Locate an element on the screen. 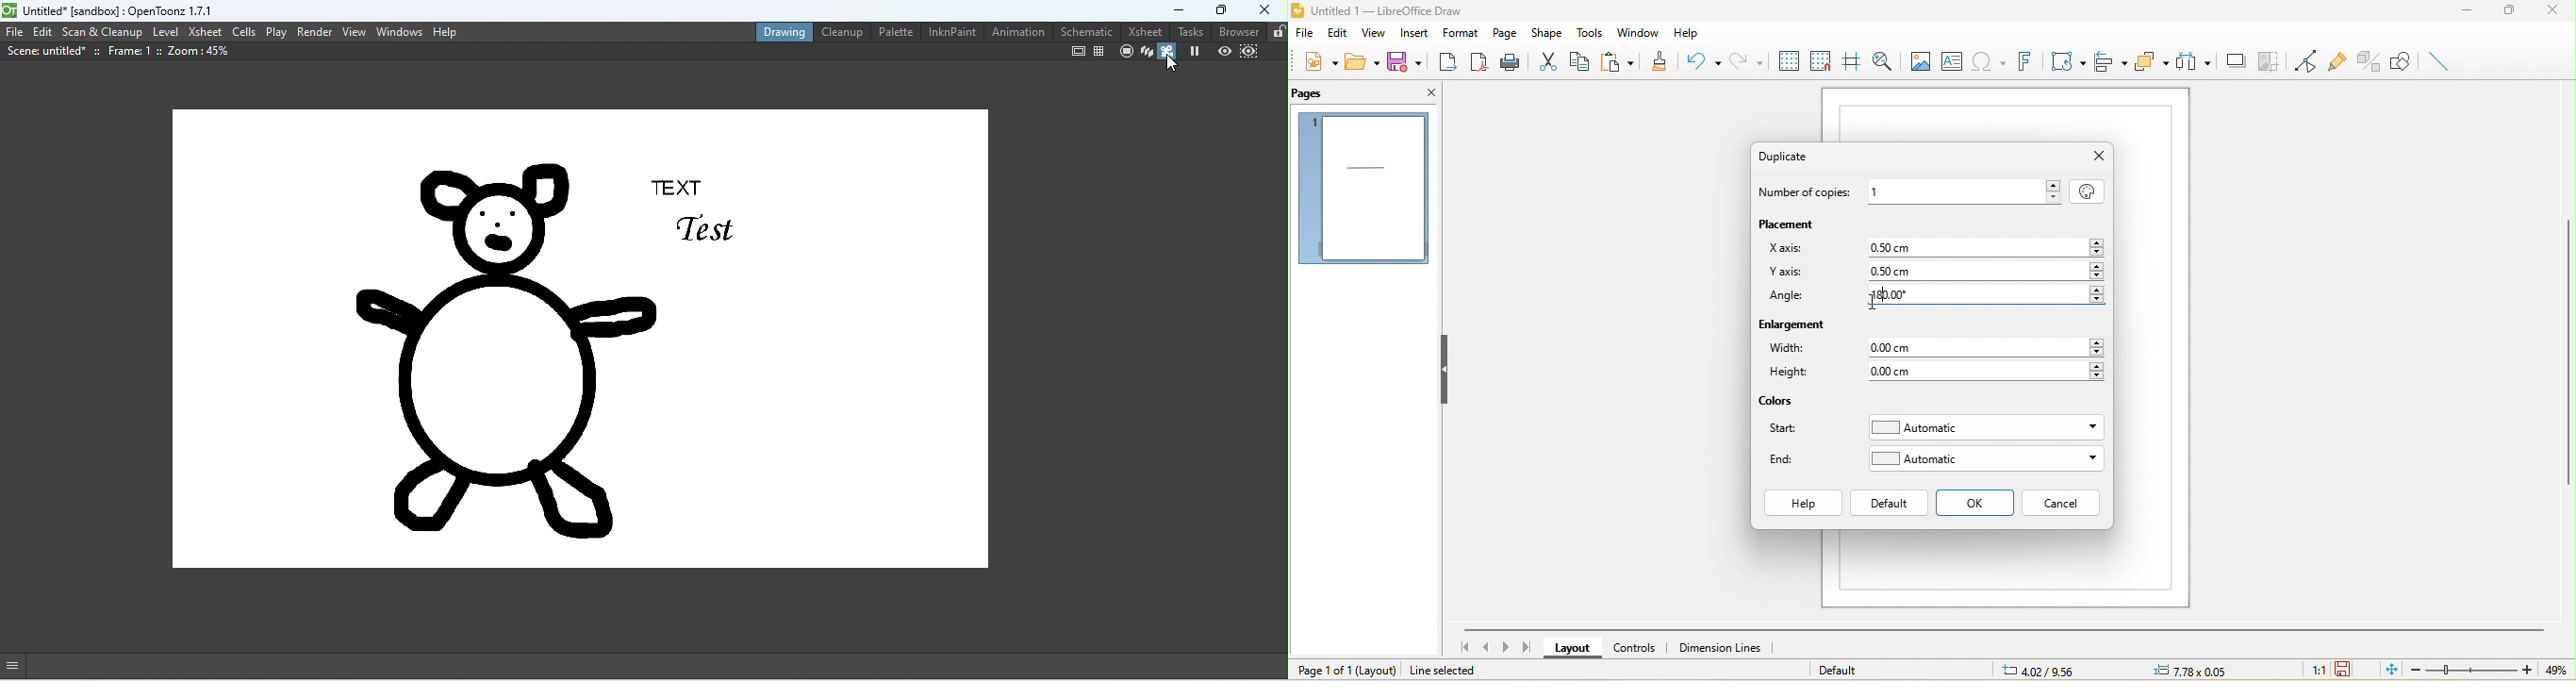 The height and width of the screenshot is (700, 2576). title is located at coordinates (1377, 11).